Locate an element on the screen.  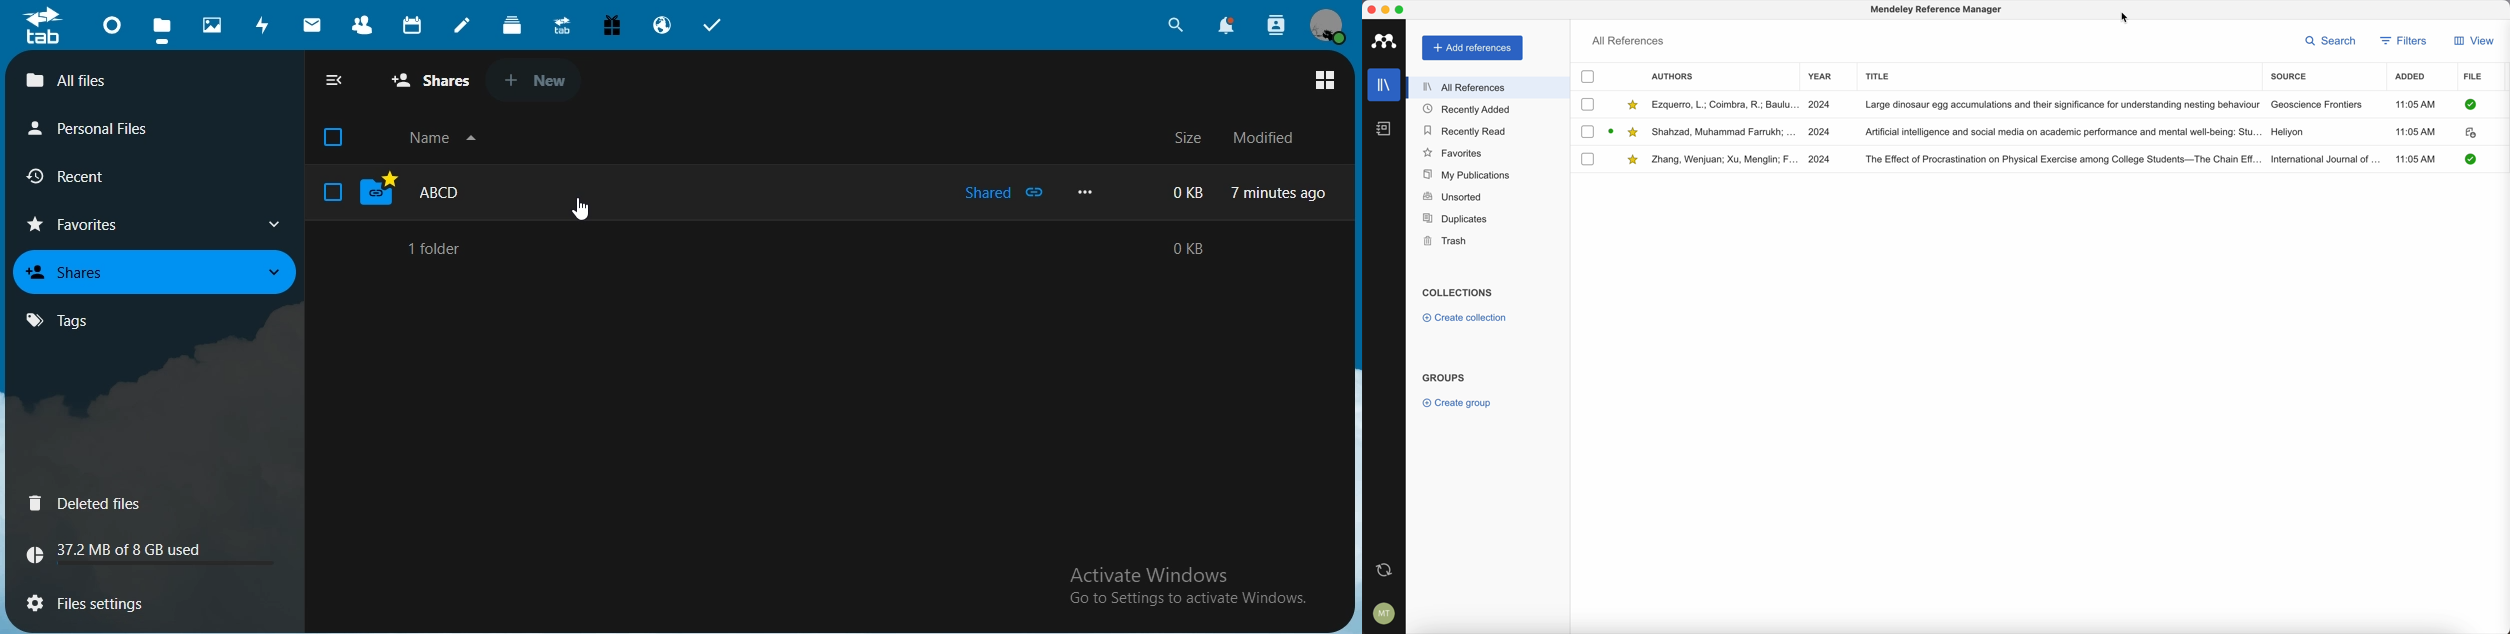
recently read is located at coordinates (1467, 132).